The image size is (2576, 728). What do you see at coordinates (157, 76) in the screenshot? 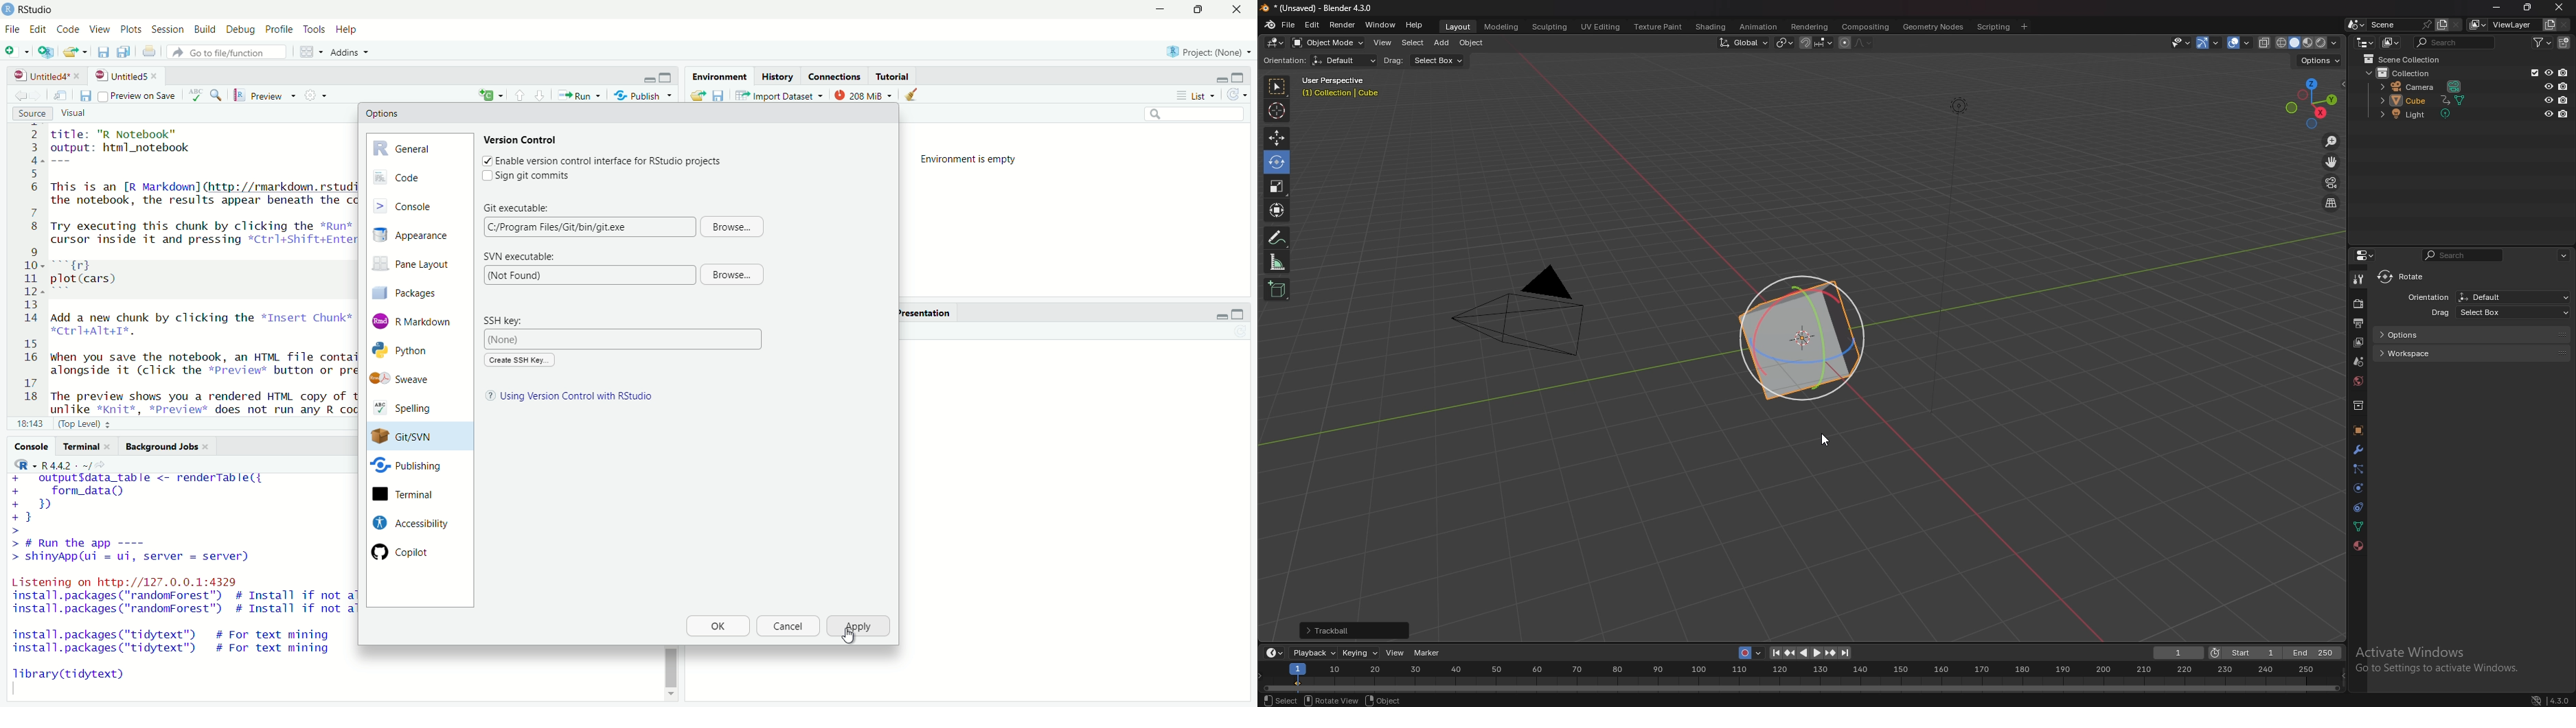
I see `close` at bounding box center [157, 76].